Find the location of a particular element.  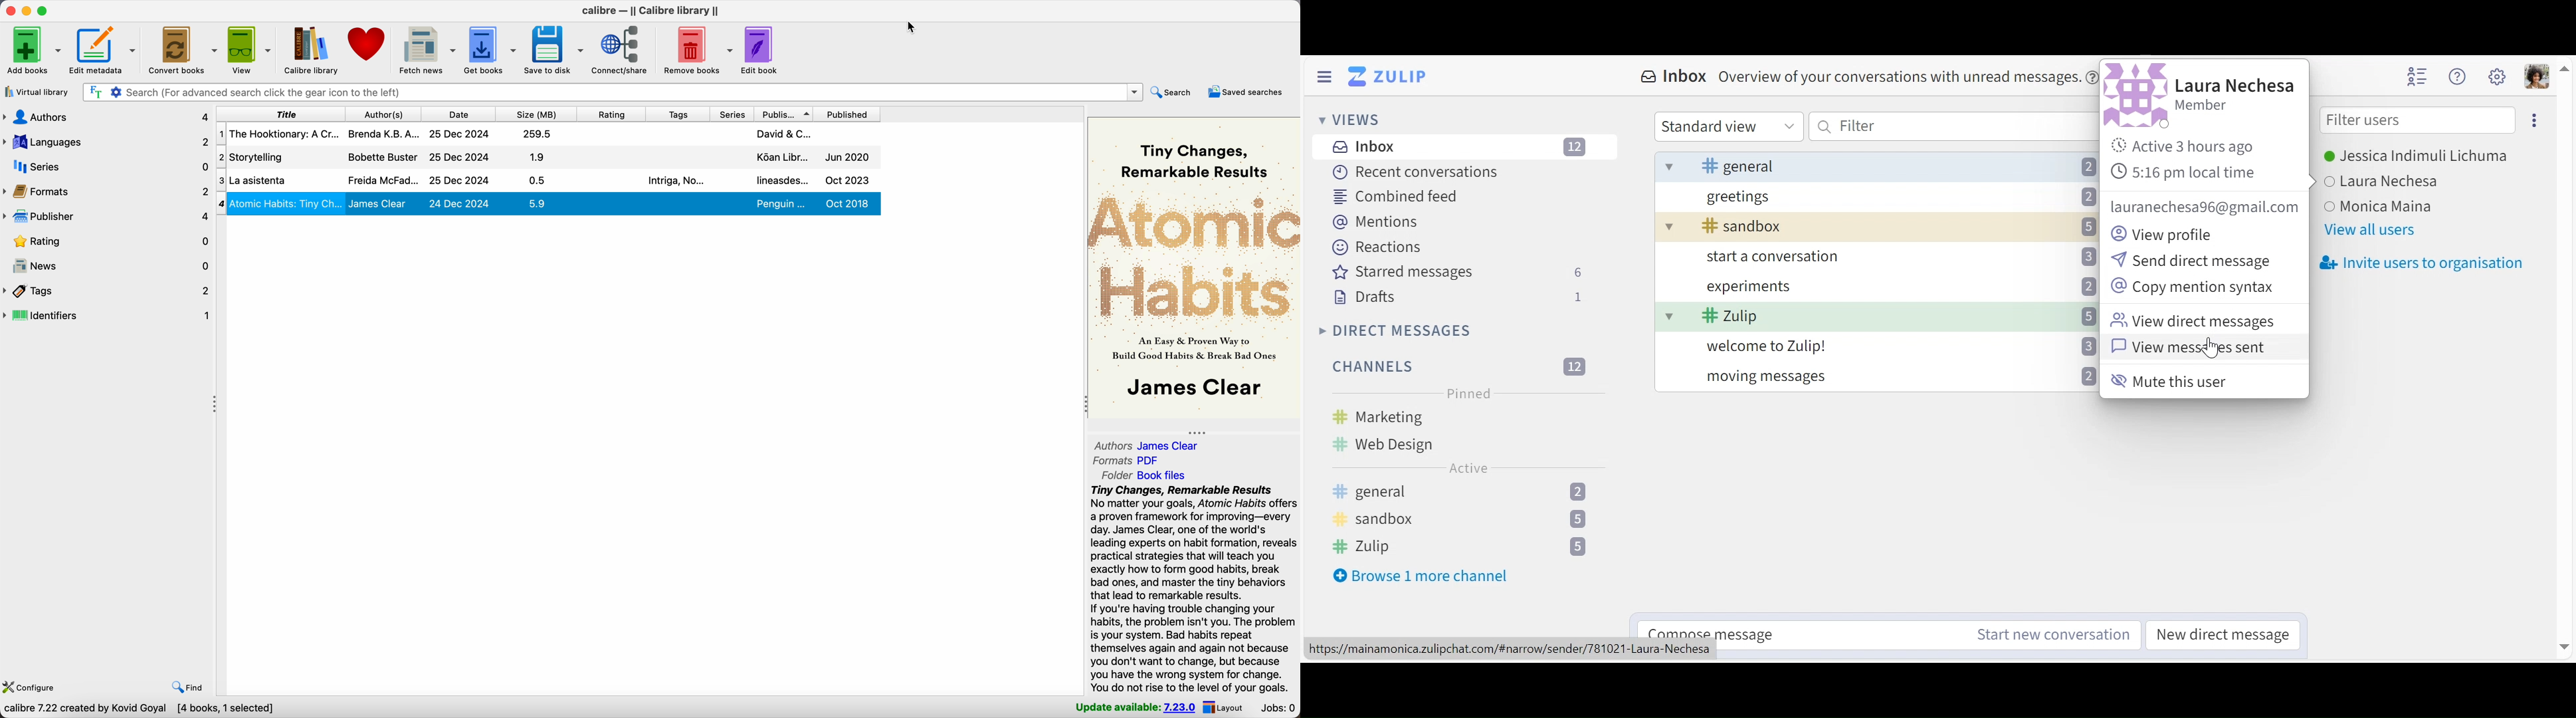

virtual library is located at coordinates (36, 93).